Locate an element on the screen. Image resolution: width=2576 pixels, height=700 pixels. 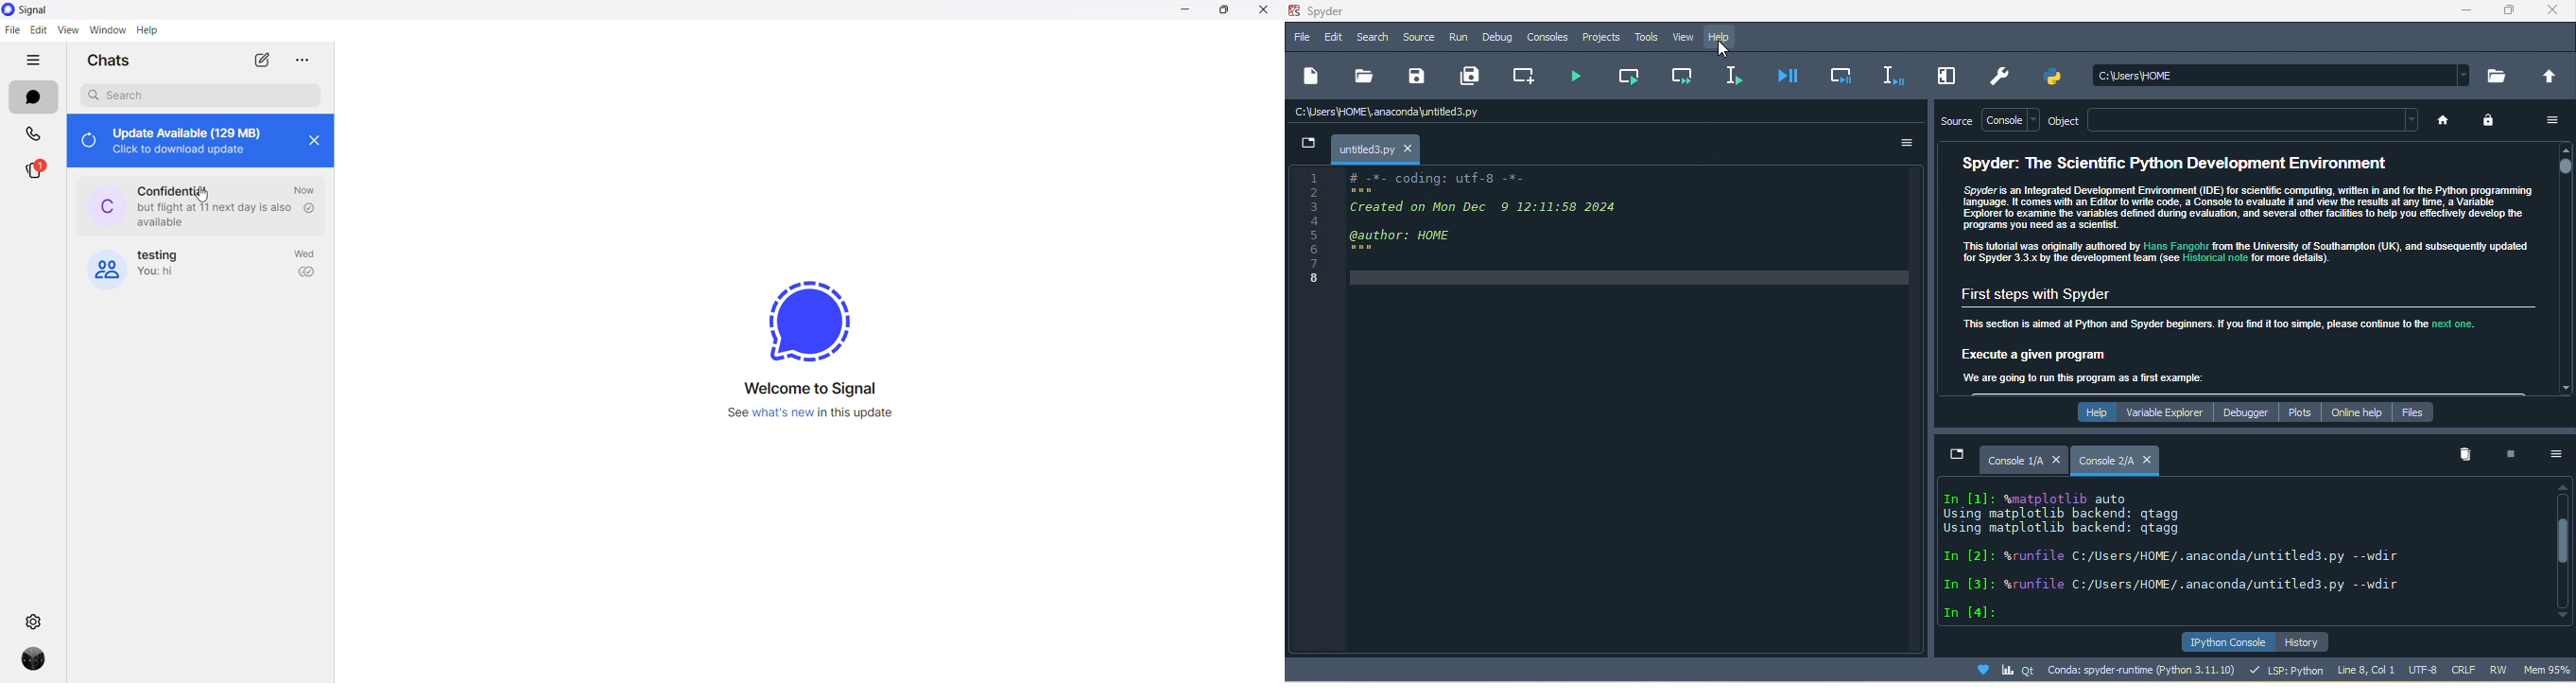
variable explorer is located at coordinates (2168, 412).